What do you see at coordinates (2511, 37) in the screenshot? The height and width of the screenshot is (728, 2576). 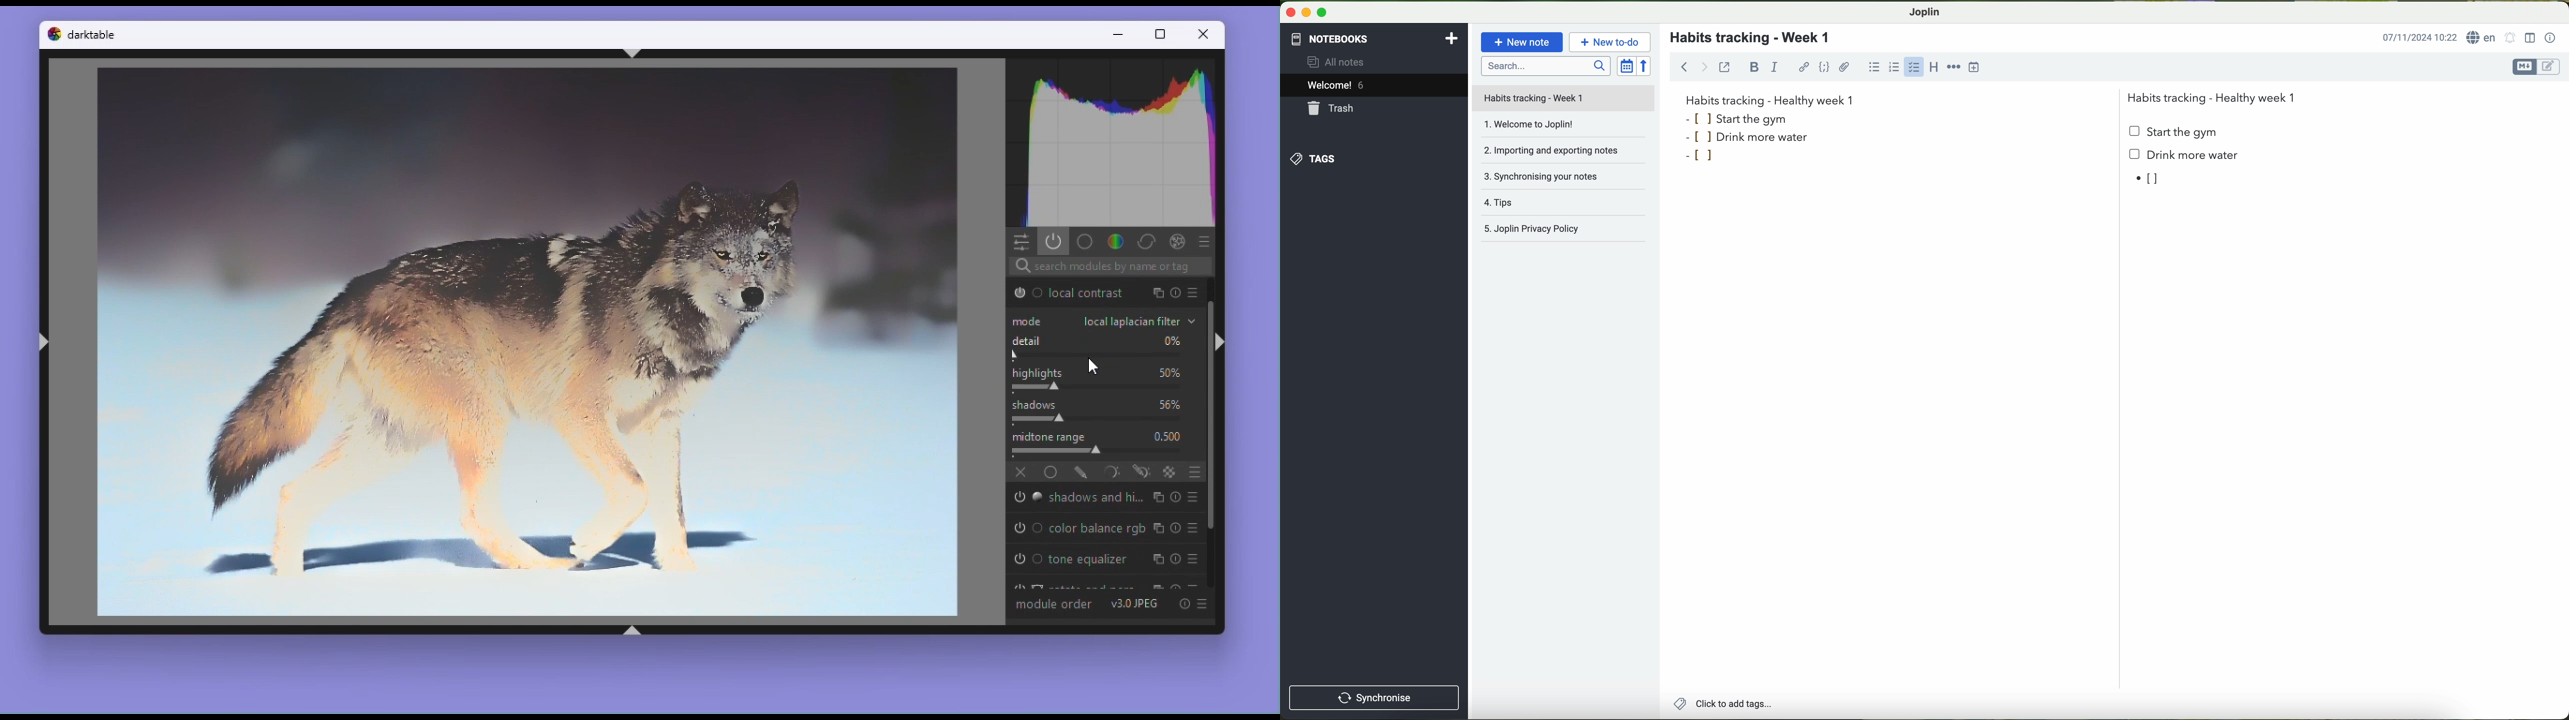 I see `set alarm` at bounding box center [2511, 37].